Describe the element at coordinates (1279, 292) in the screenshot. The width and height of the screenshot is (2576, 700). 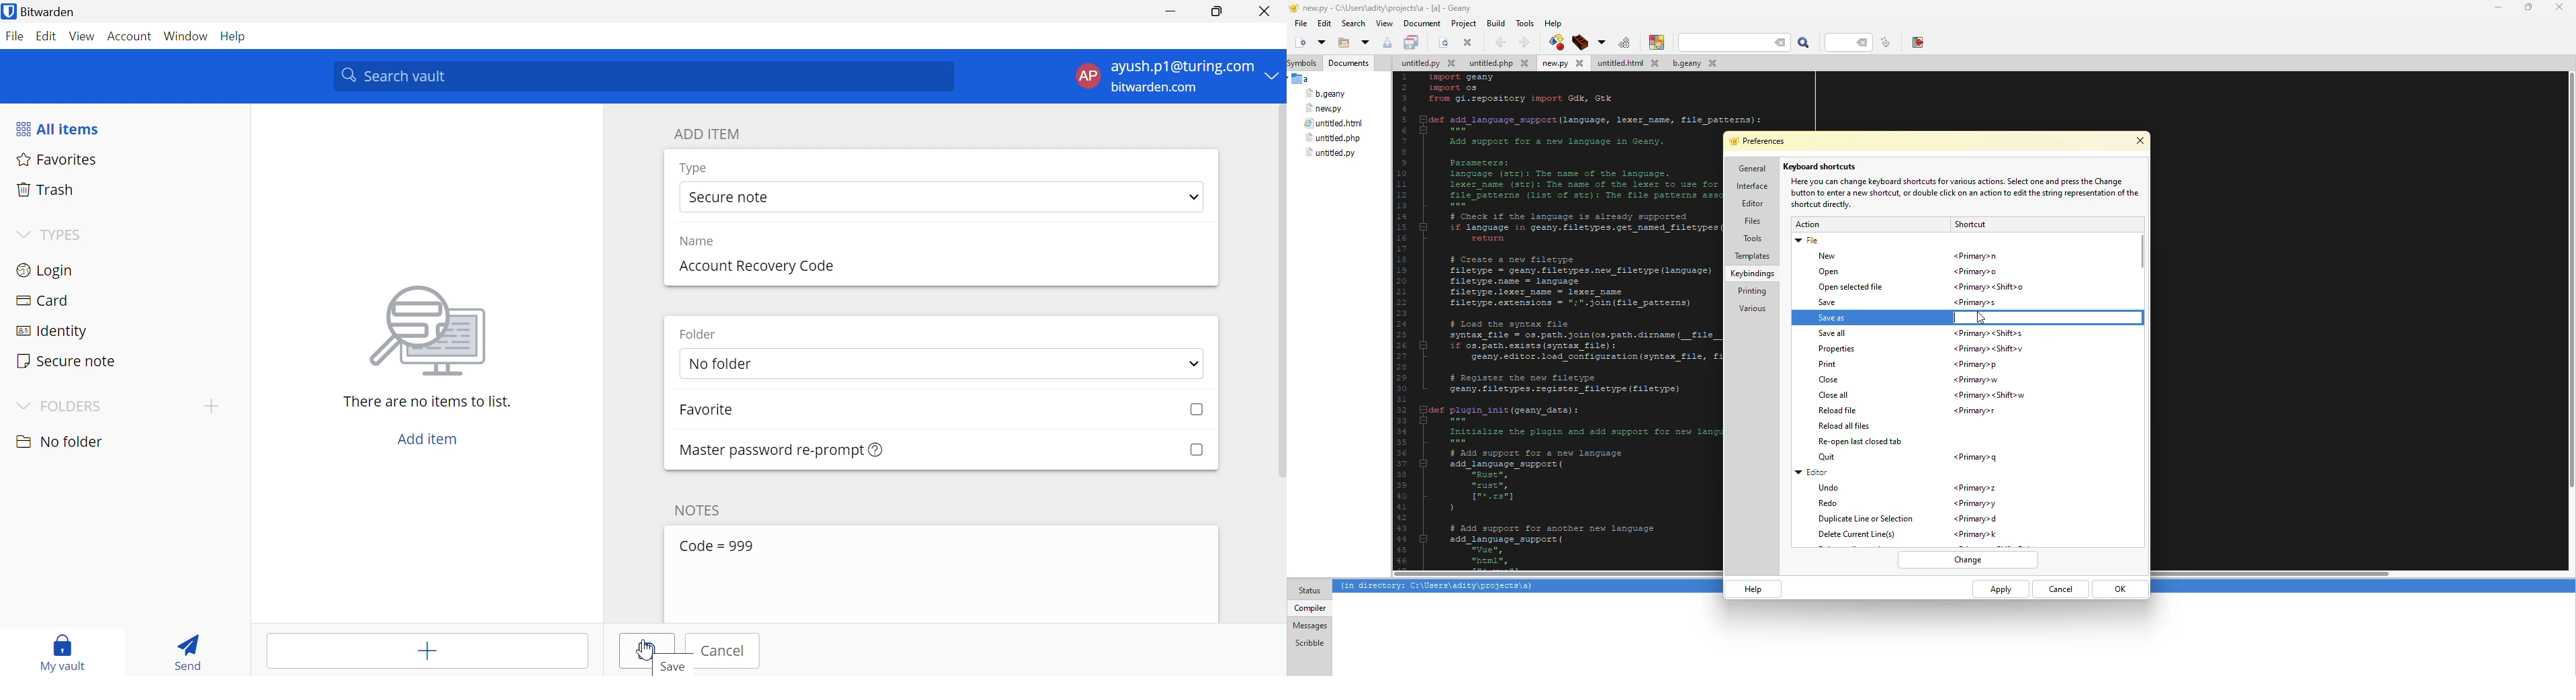
I see `Vertical scrollbar` at that location.